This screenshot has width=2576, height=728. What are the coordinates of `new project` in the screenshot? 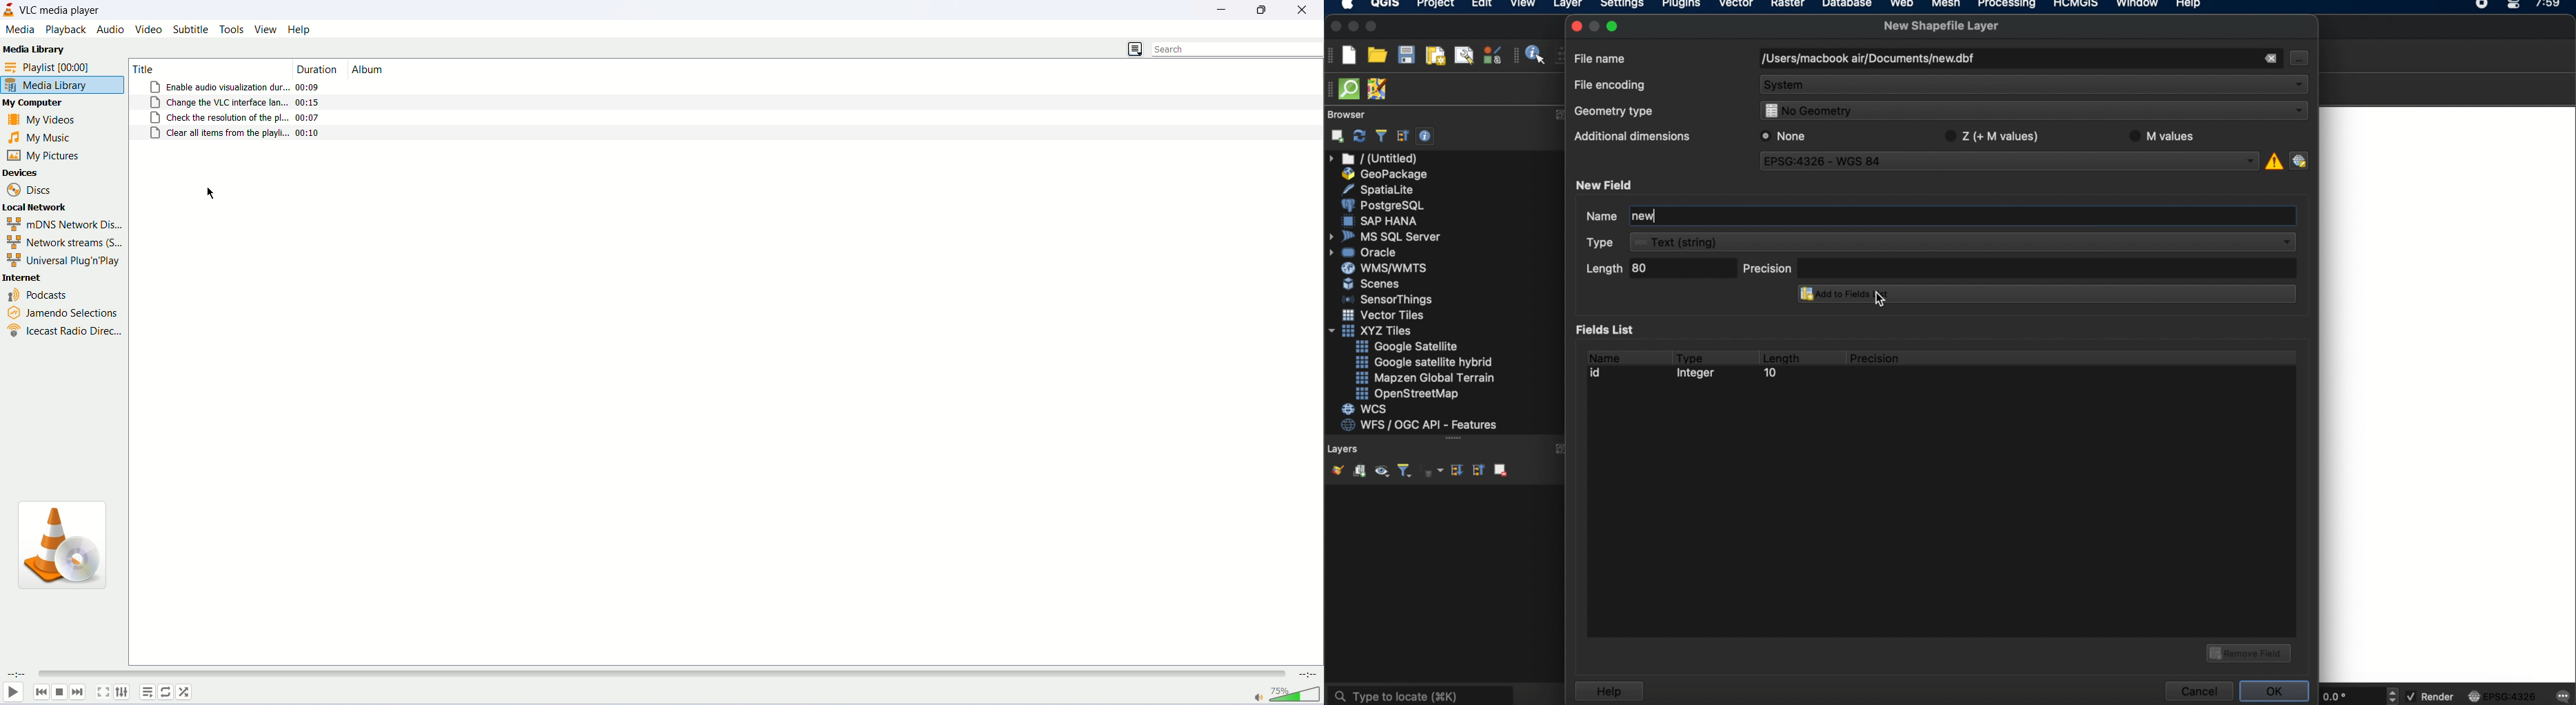 It's located at (1349, 55).